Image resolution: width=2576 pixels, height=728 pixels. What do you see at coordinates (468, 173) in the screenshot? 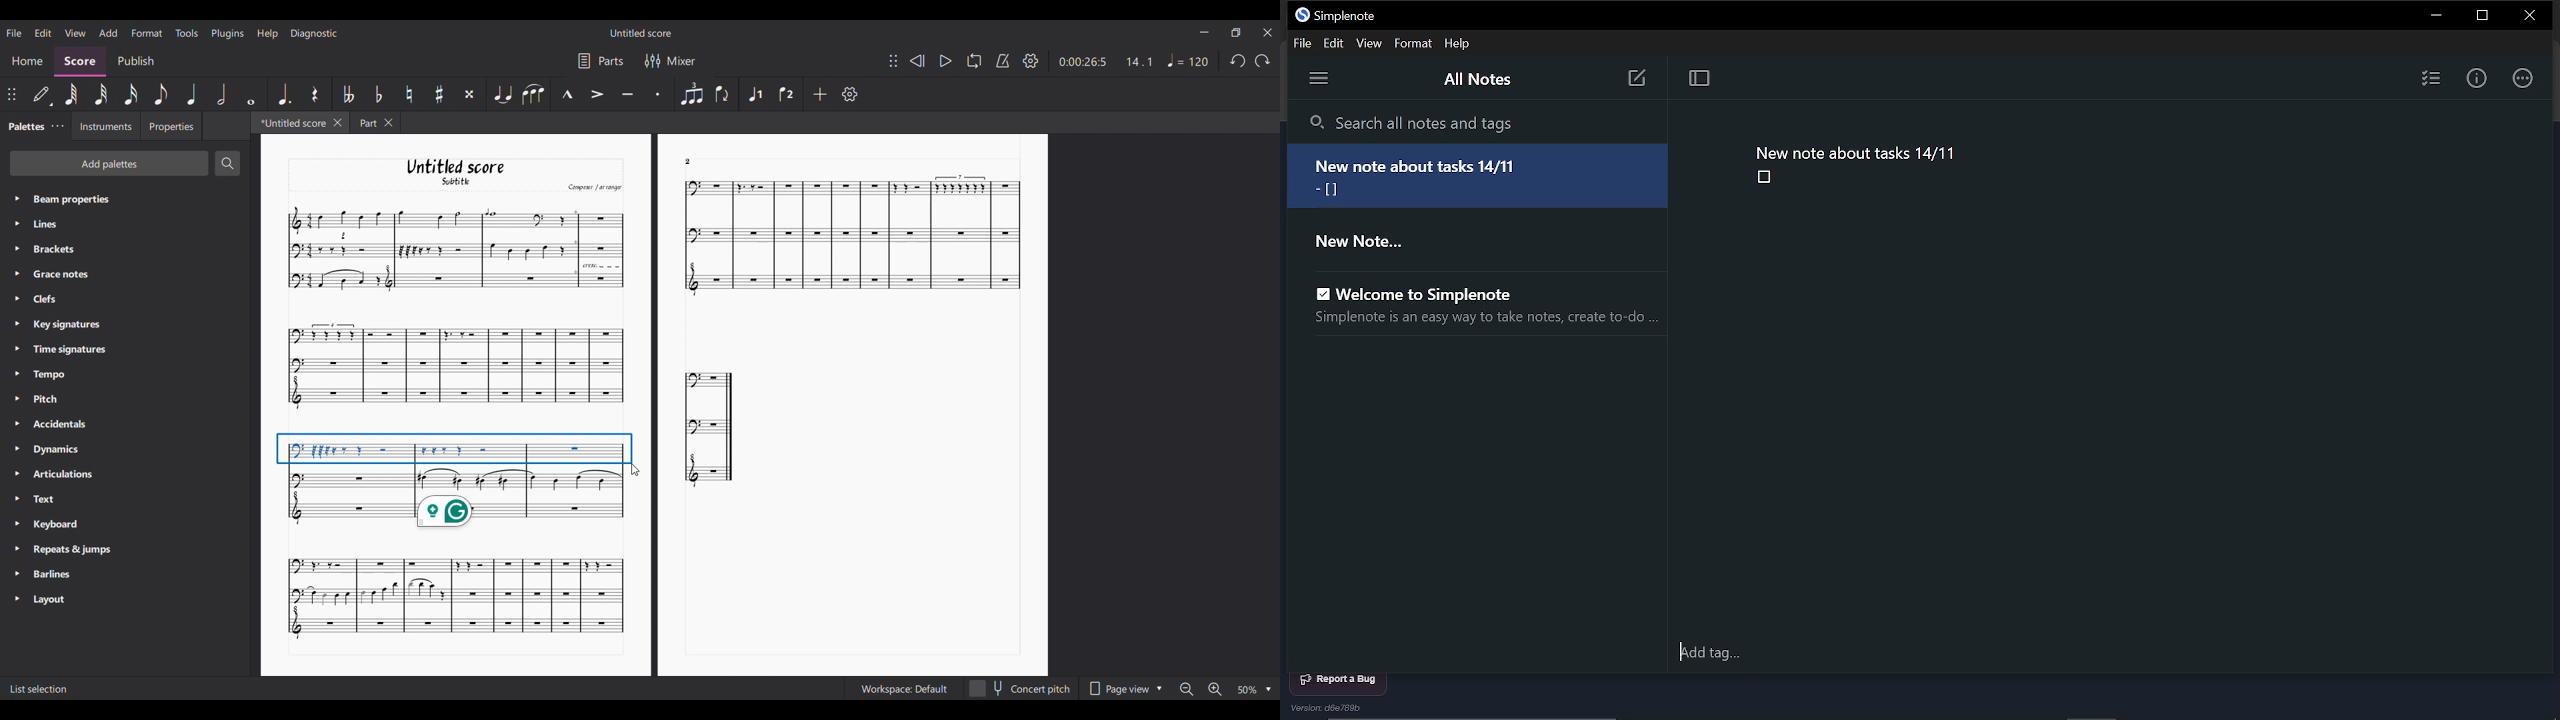
I see `Untitled score Subtitle` at bounding box center [468, 173].